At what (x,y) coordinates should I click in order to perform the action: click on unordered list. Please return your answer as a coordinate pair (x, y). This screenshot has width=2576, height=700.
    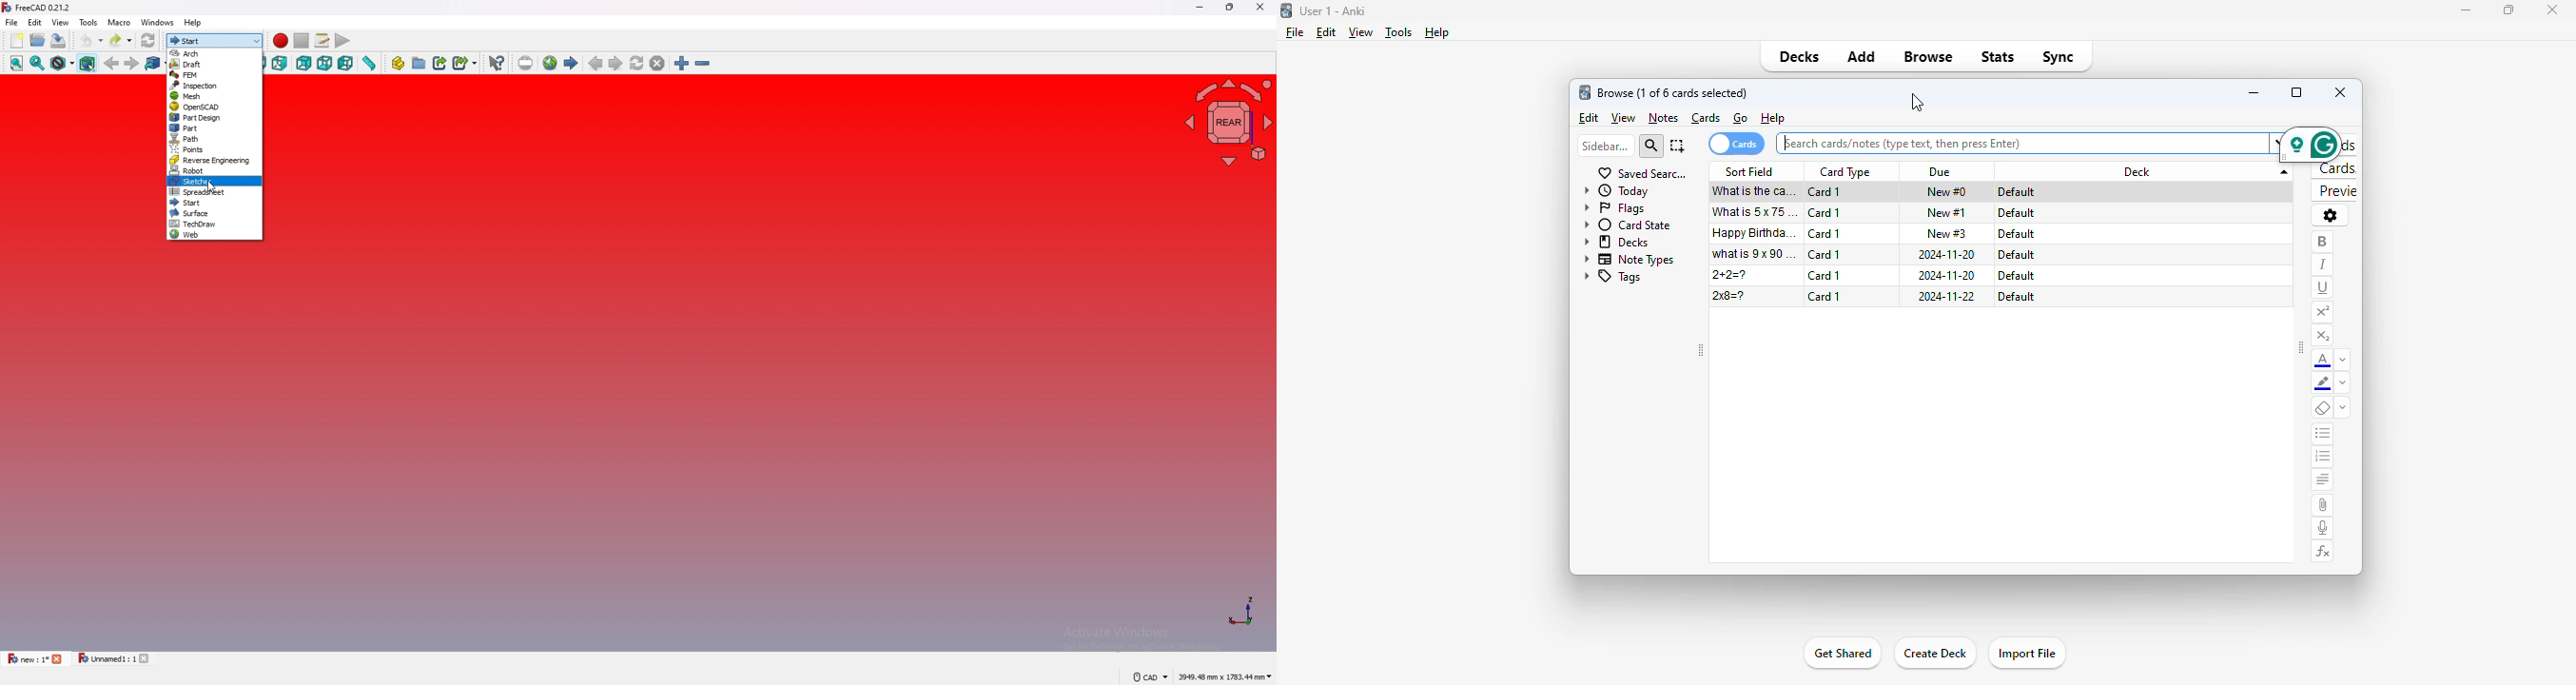
    Looking at the image, I should click on (2323, 435).